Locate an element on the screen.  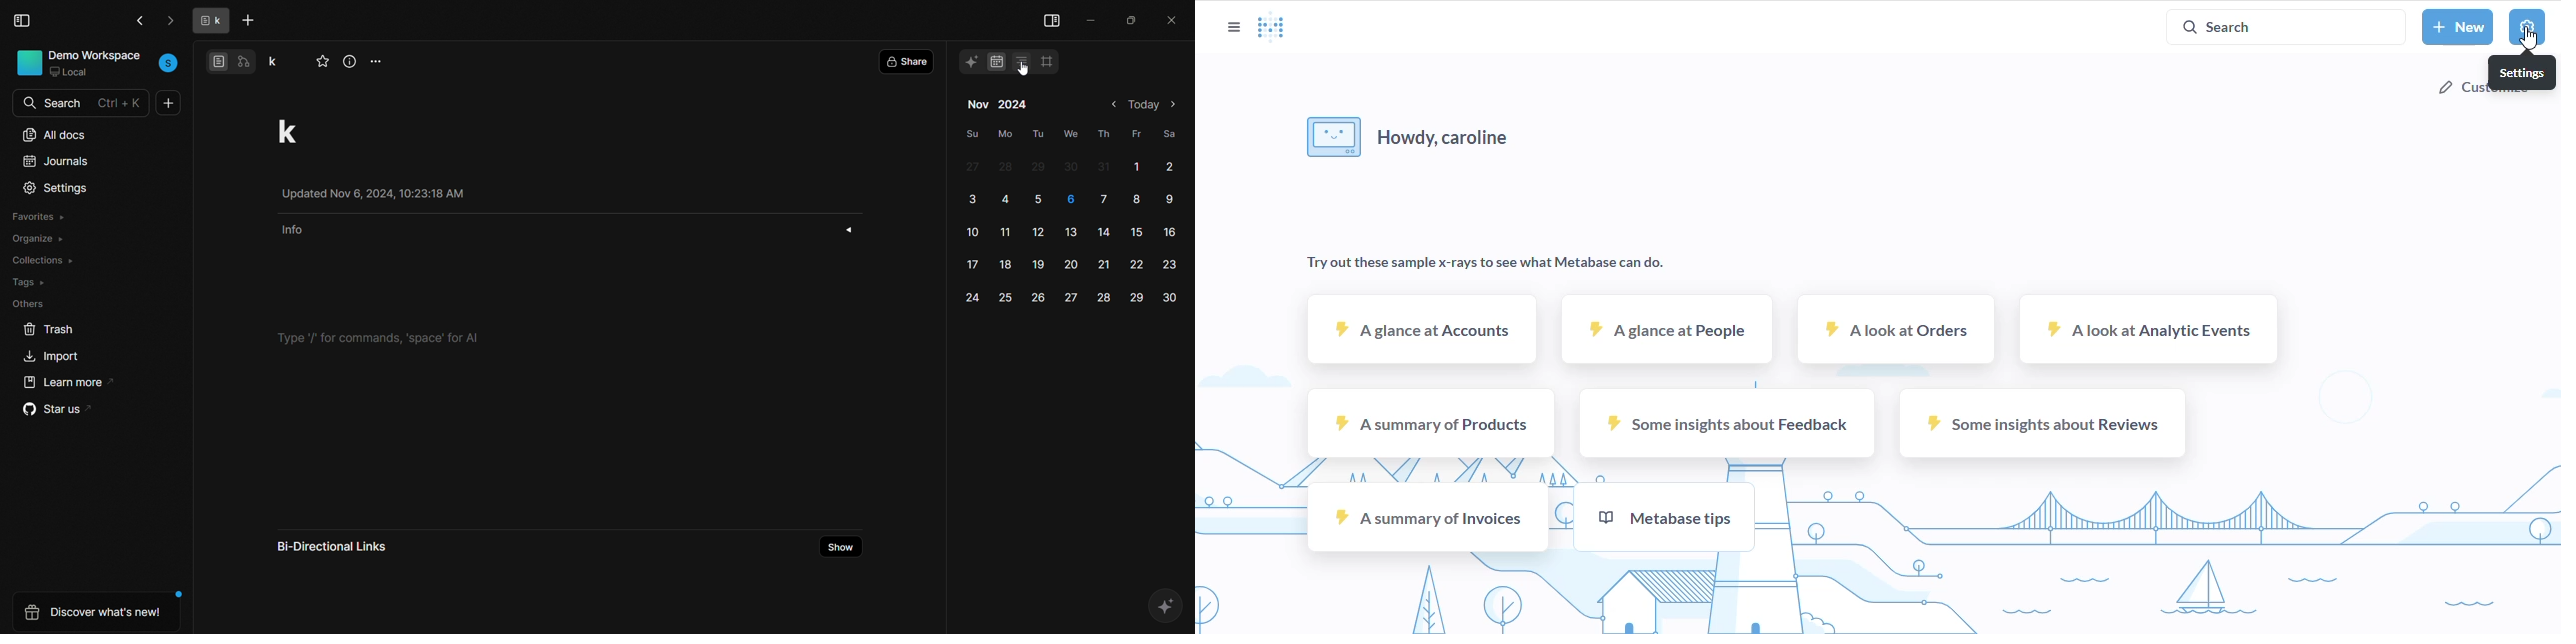
search bar is located at coordinates (91, 100).